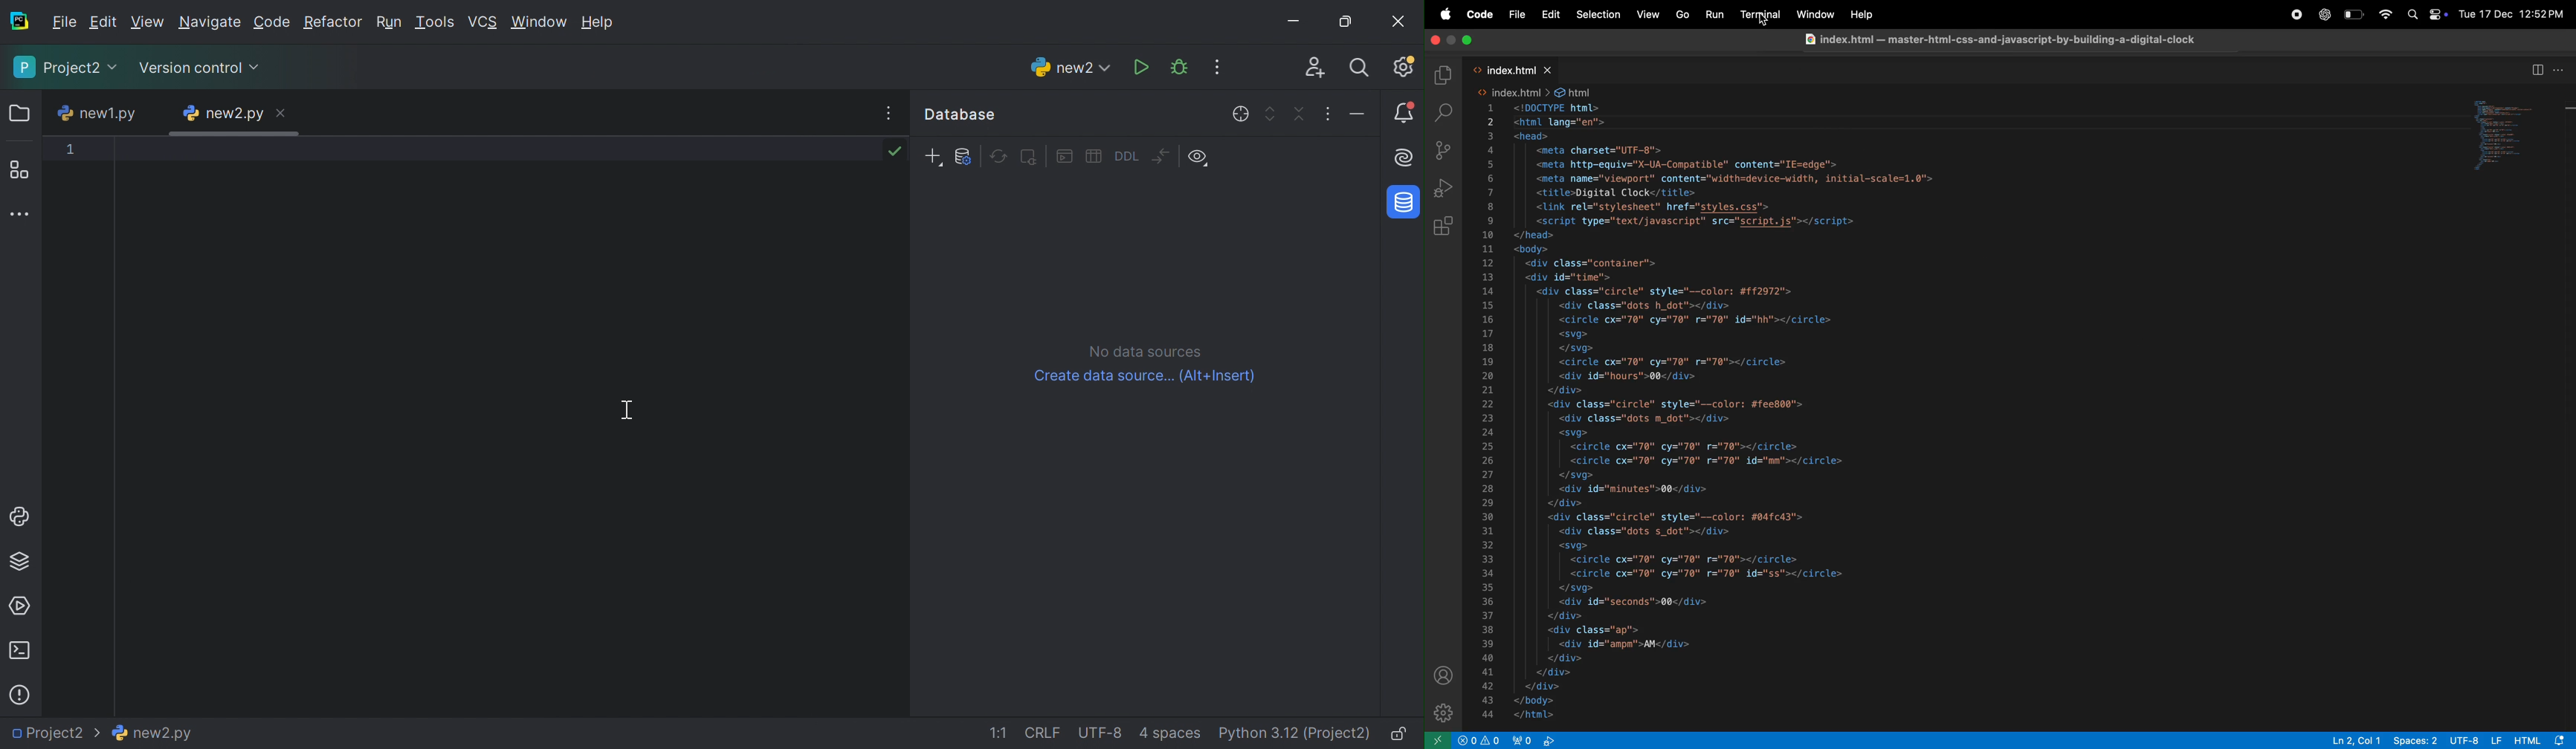  What do you see at coordinates (1329, 114) in the screenshot?
I see `Options` at bounding box center [1329, 114].